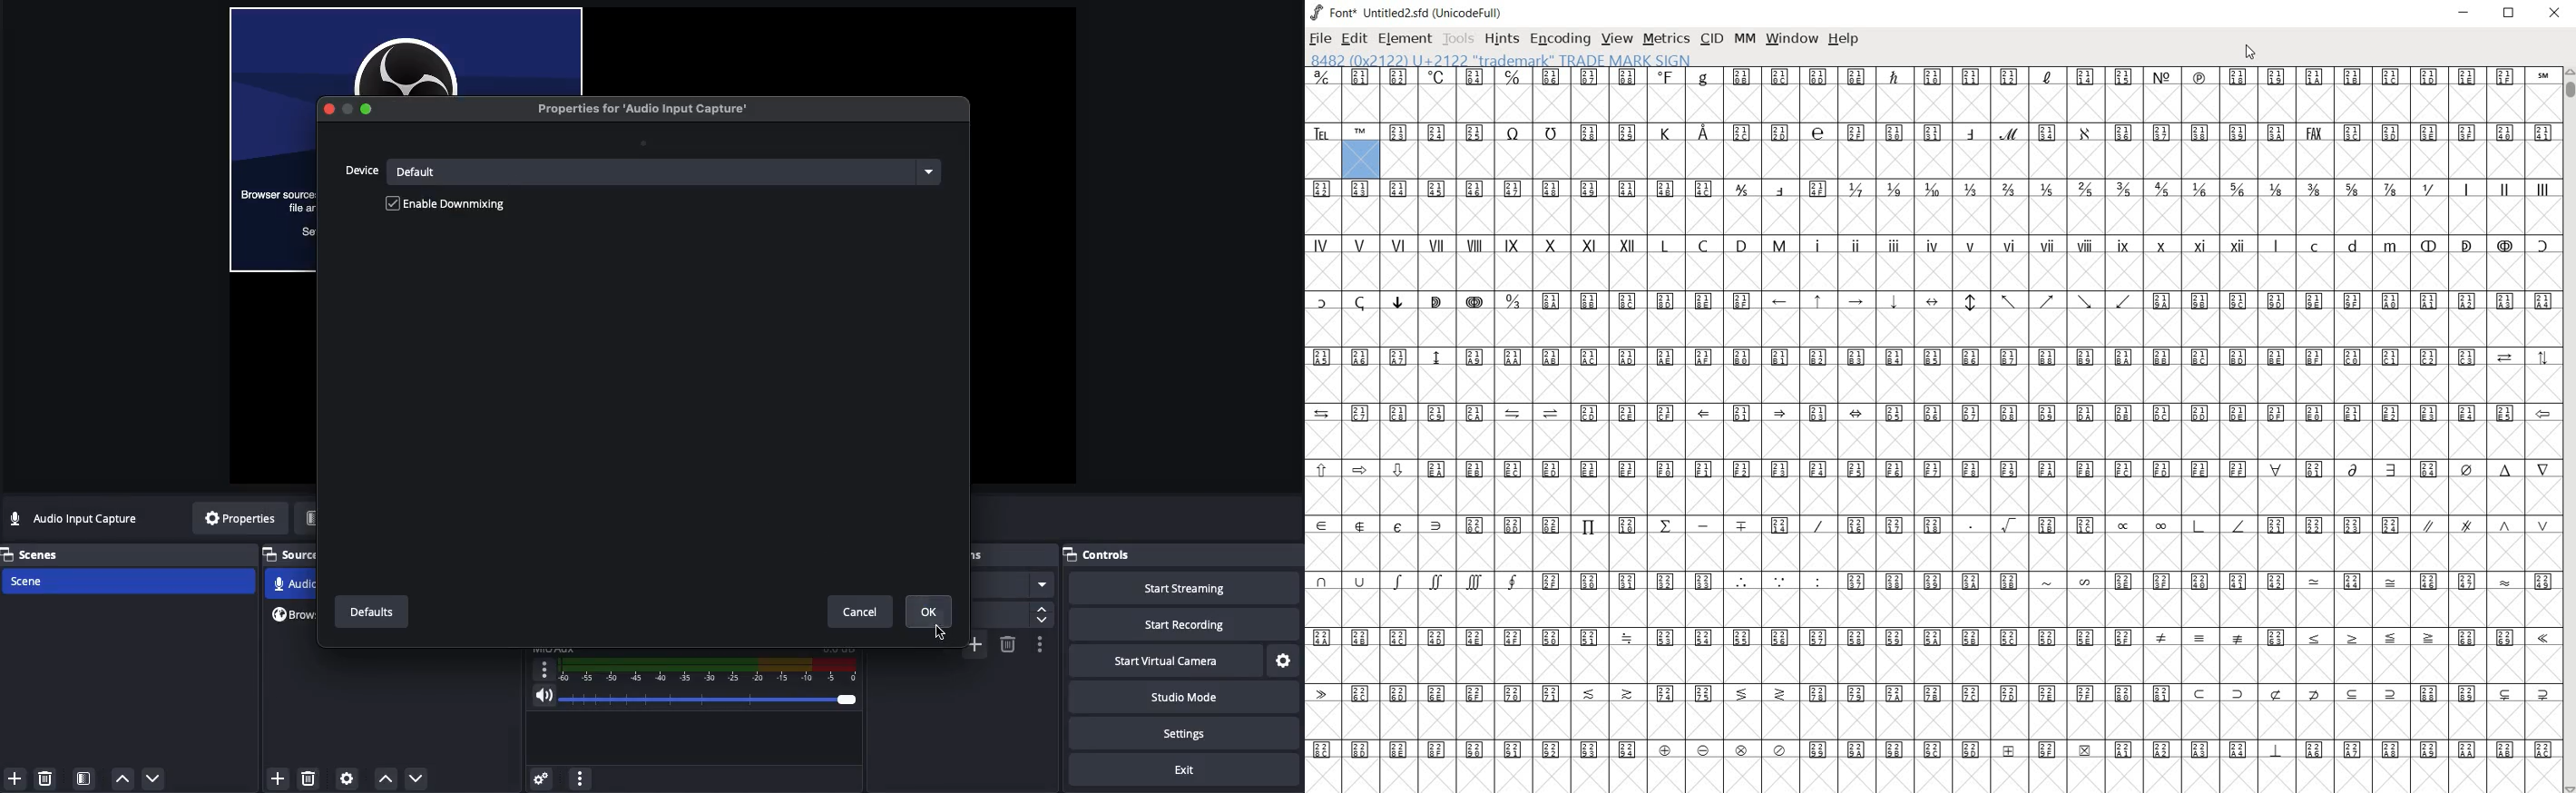 This screenshot has height=812, width=2576. What do you see at coordinates (1008, 645) in the screenshot?
I see `Remove` at bounding box center [1008, 645].